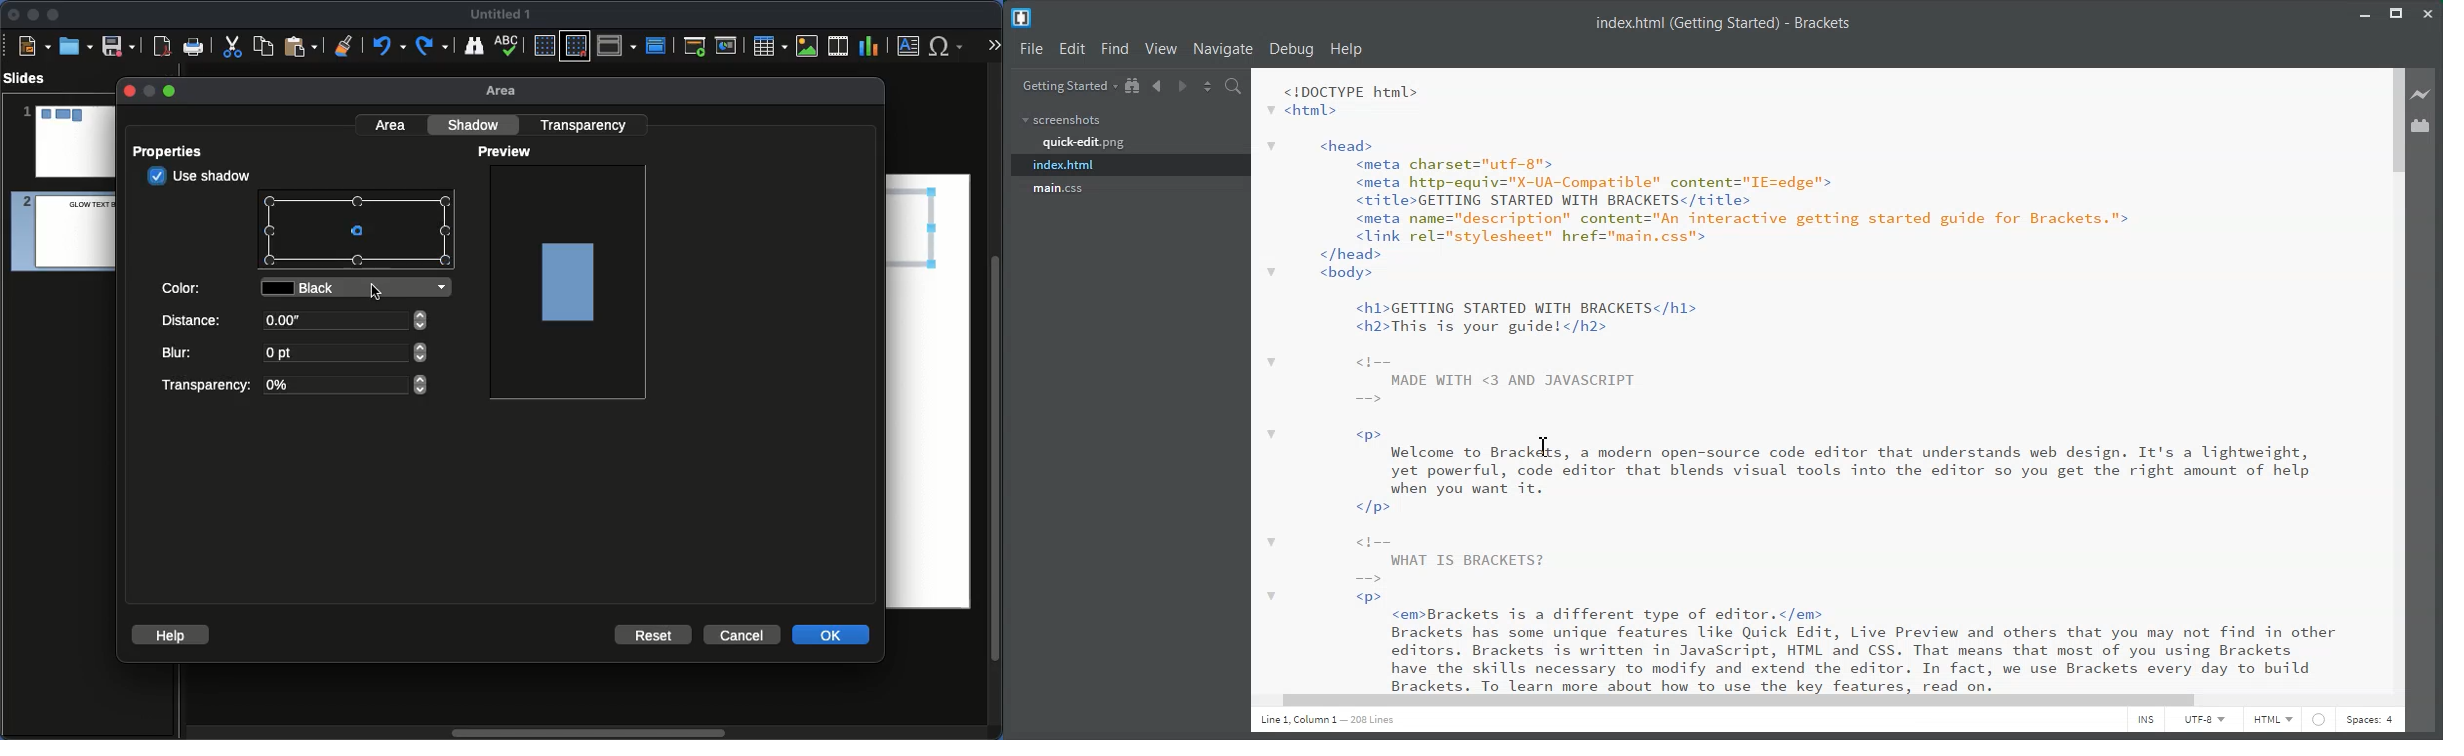  Describe the element at coordinates (620, 44) in the screenshot. I see `Display views` at that location.